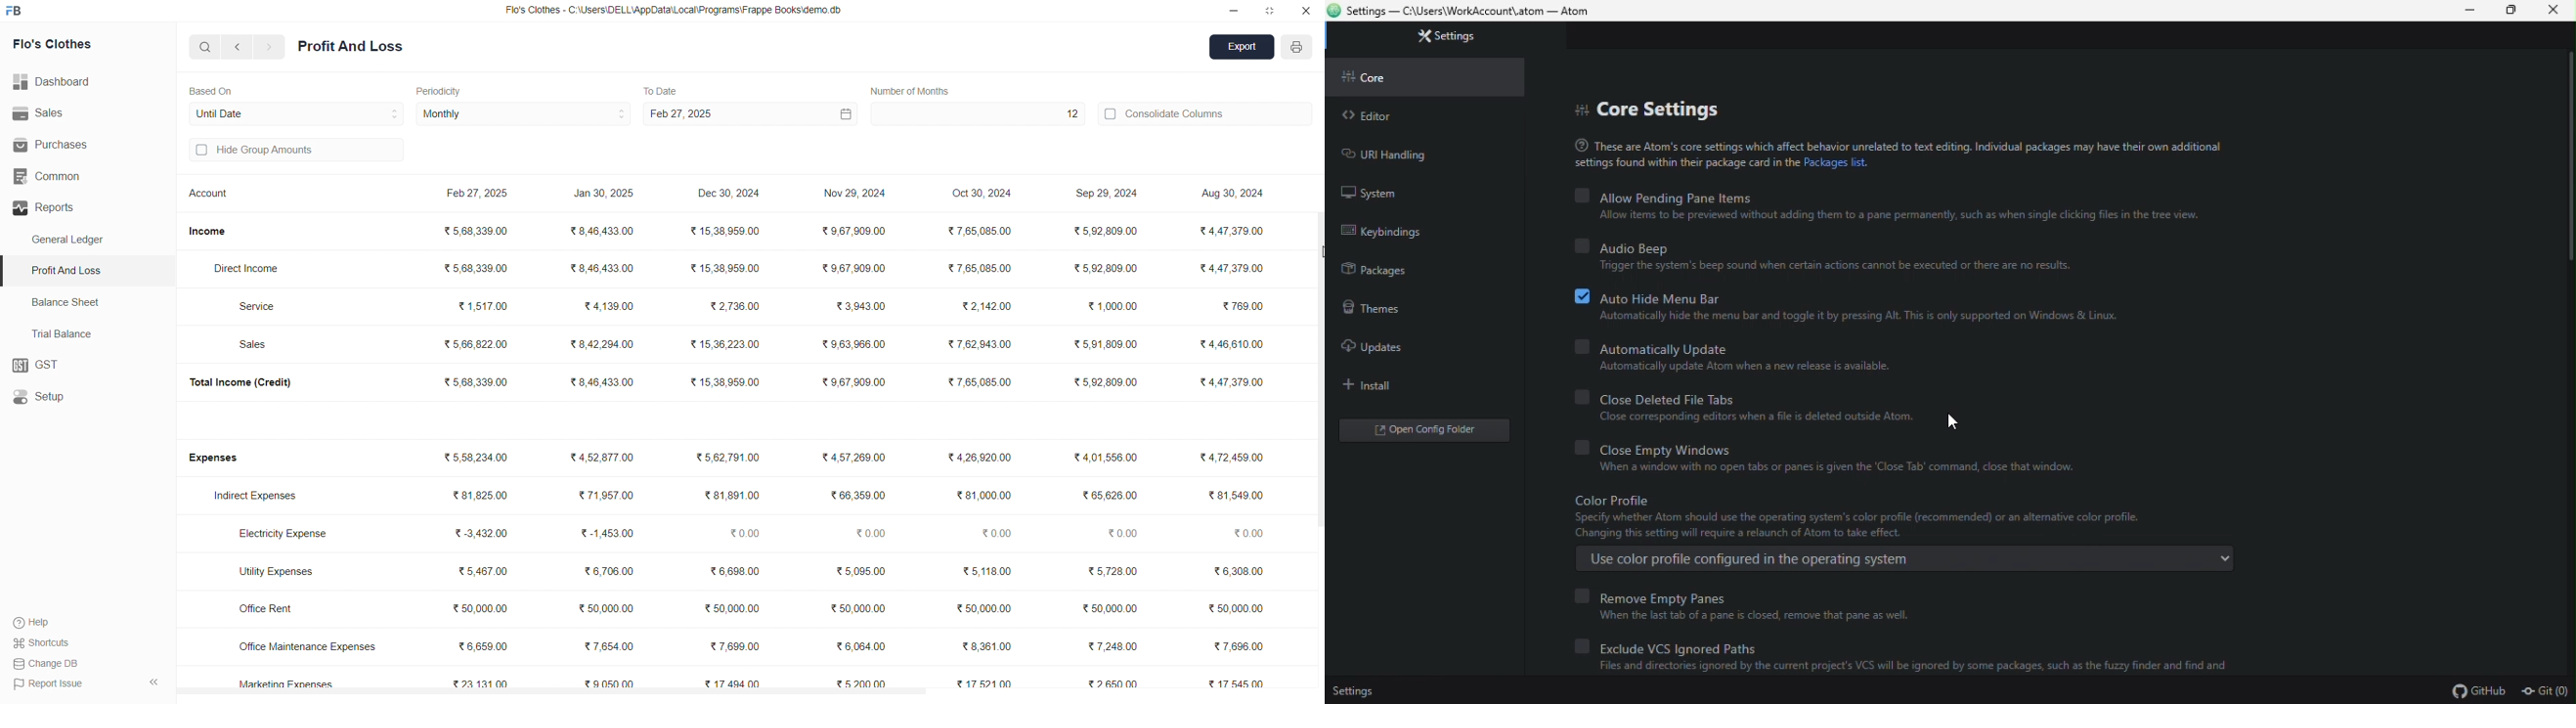  What do you see at coordinates (86, 366) in the screenshot?
I see `GST` at bounding box center [86, 366].